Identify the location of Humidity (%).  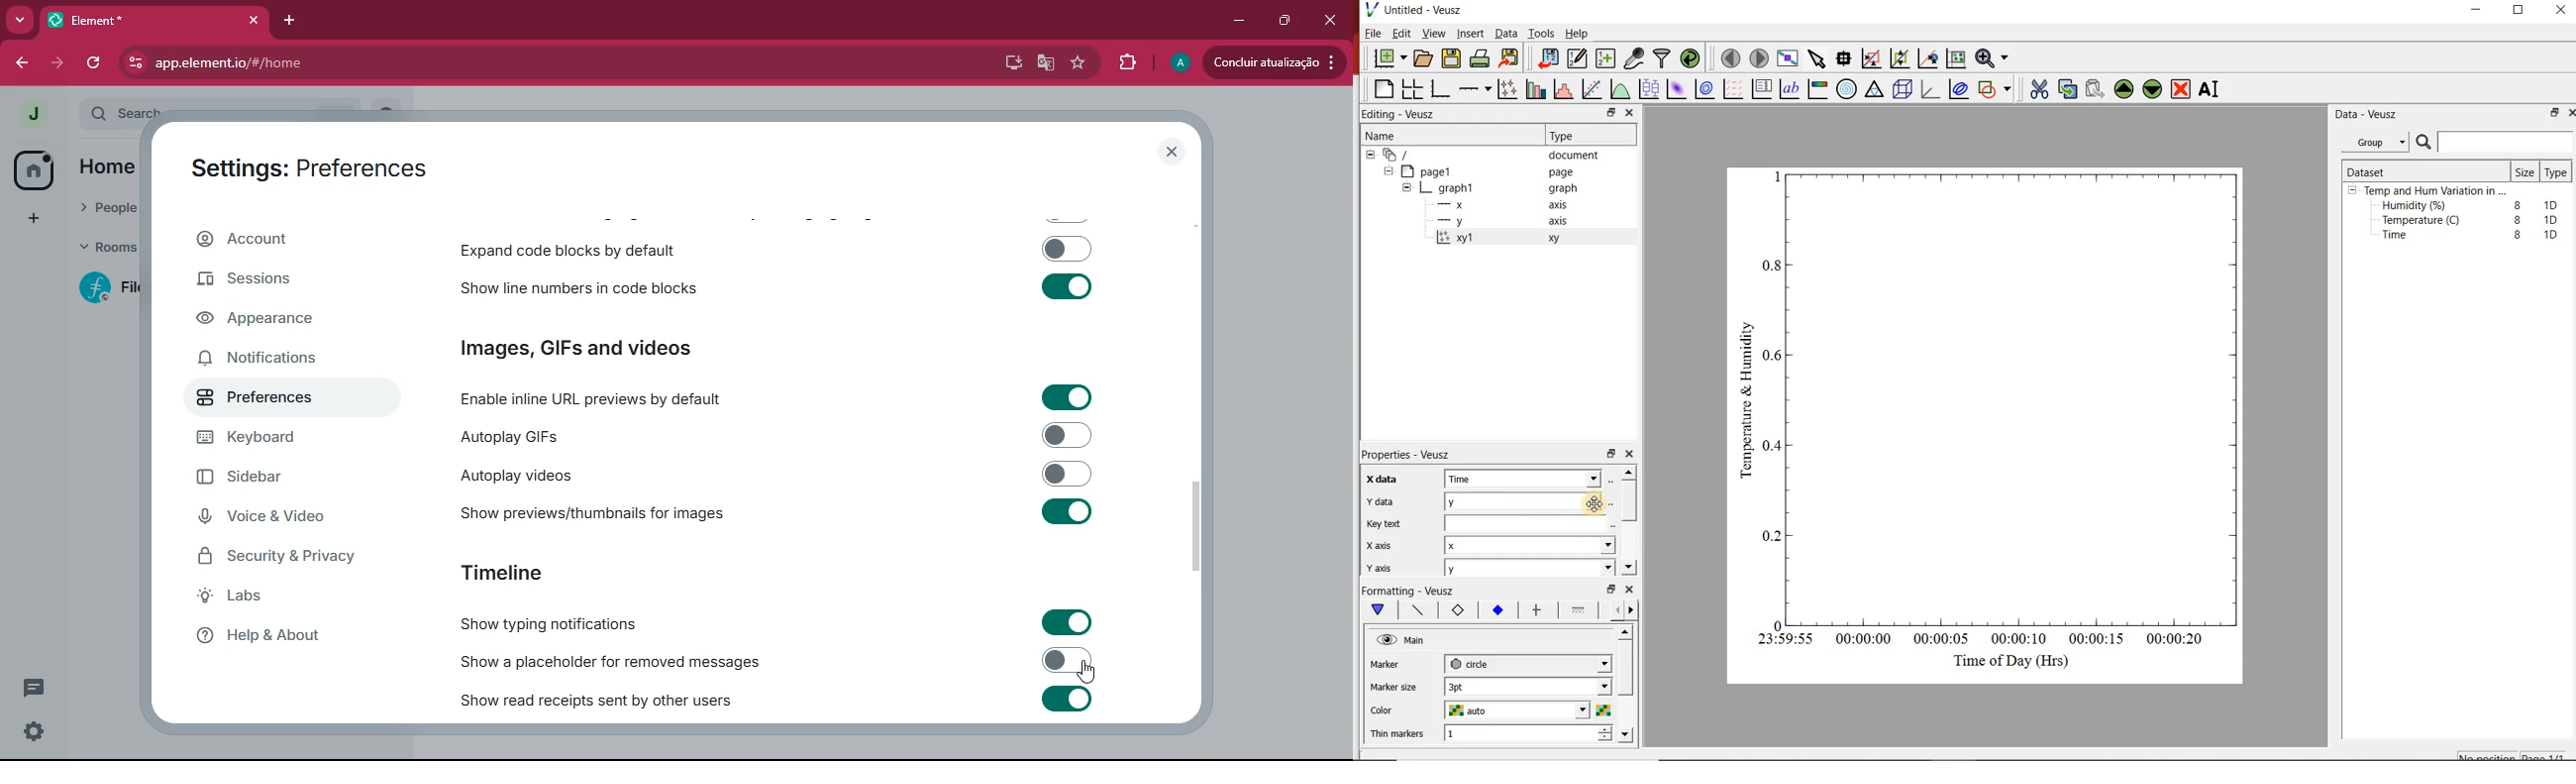
(2418, 206).